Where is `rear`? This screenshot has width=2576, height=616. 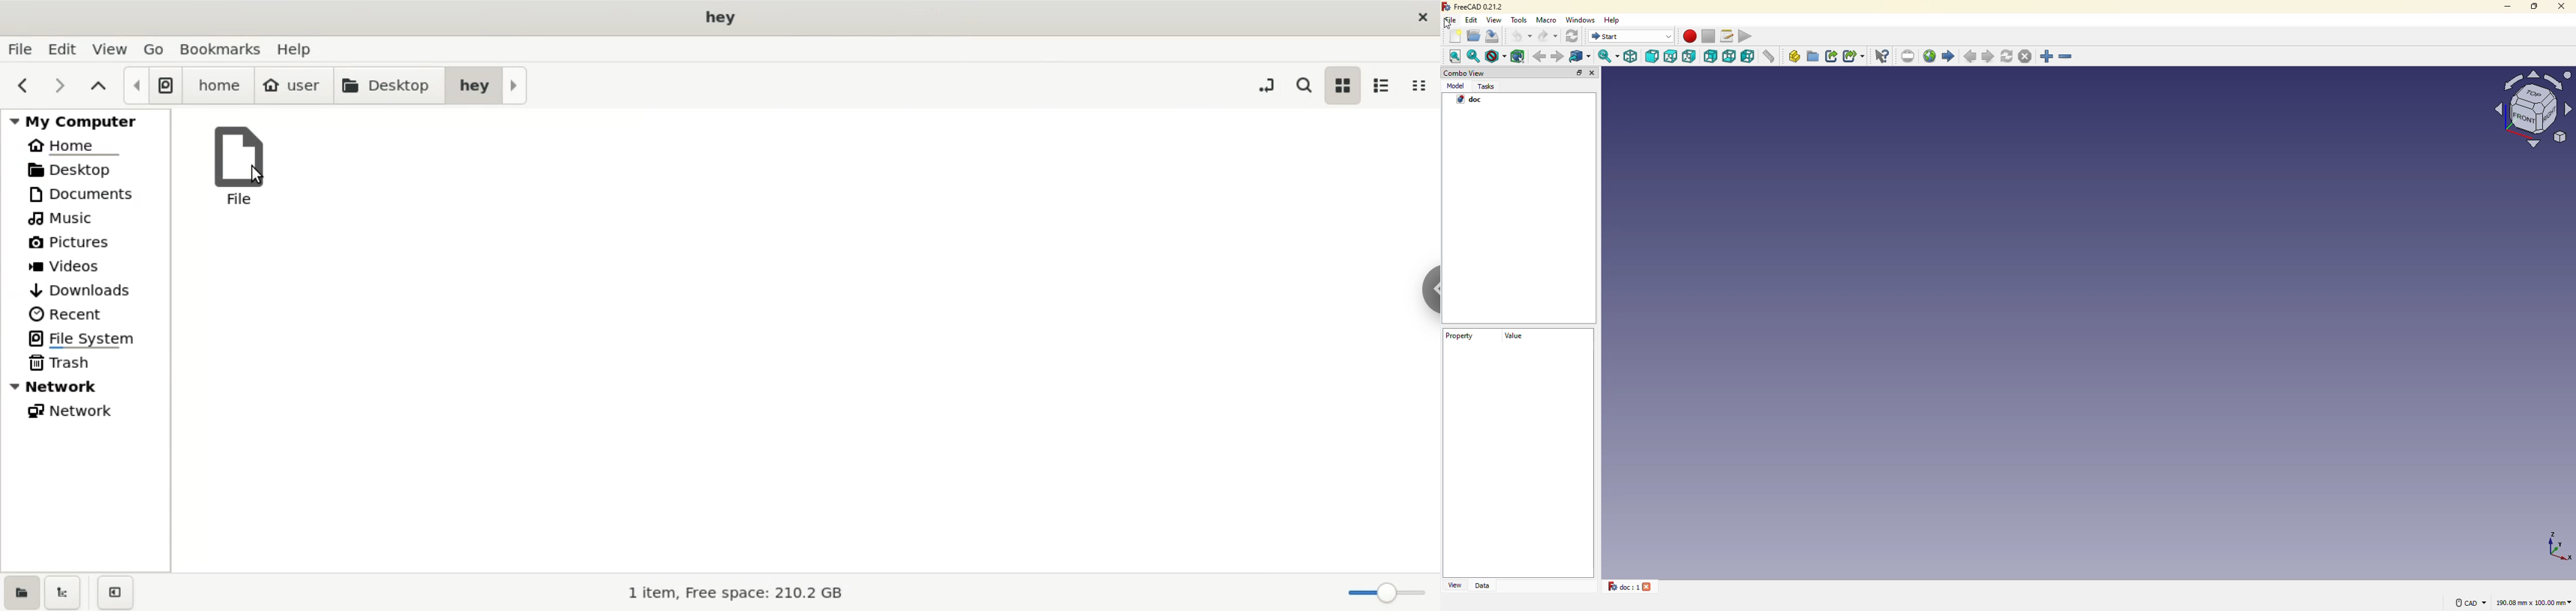
rear is located at coordinates (1711, 56).